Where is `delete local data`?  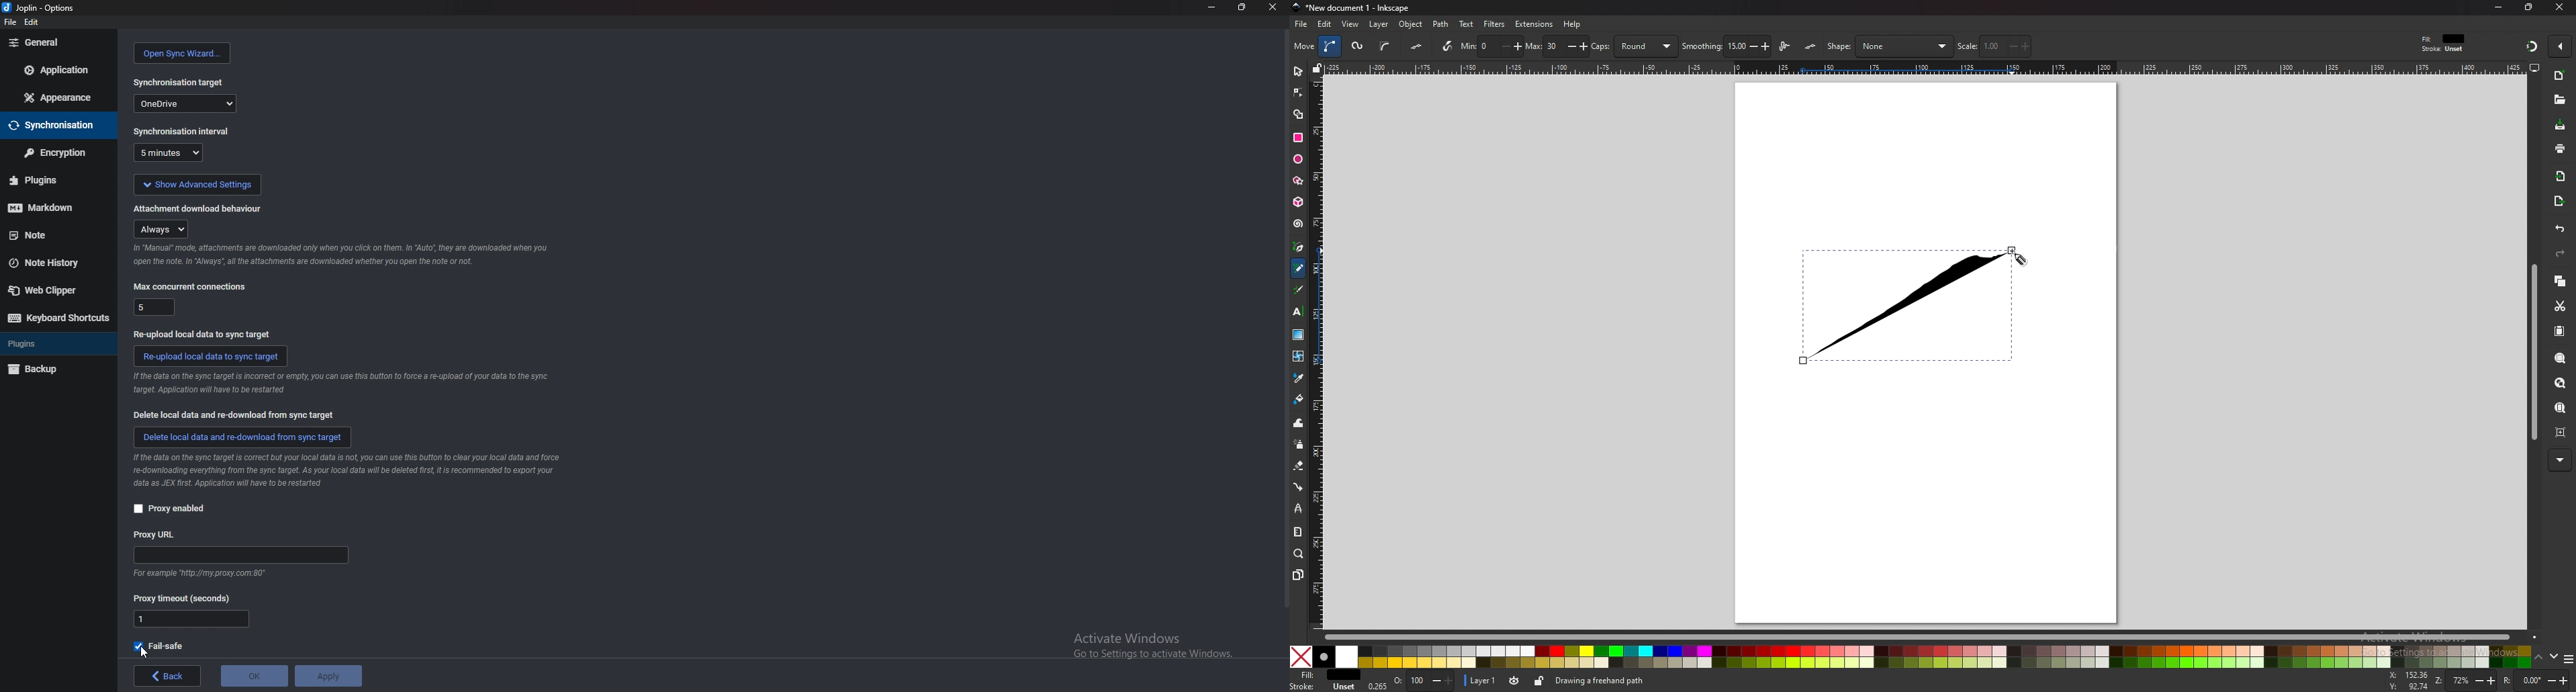 delete local data is located at coordinates (238, 415).